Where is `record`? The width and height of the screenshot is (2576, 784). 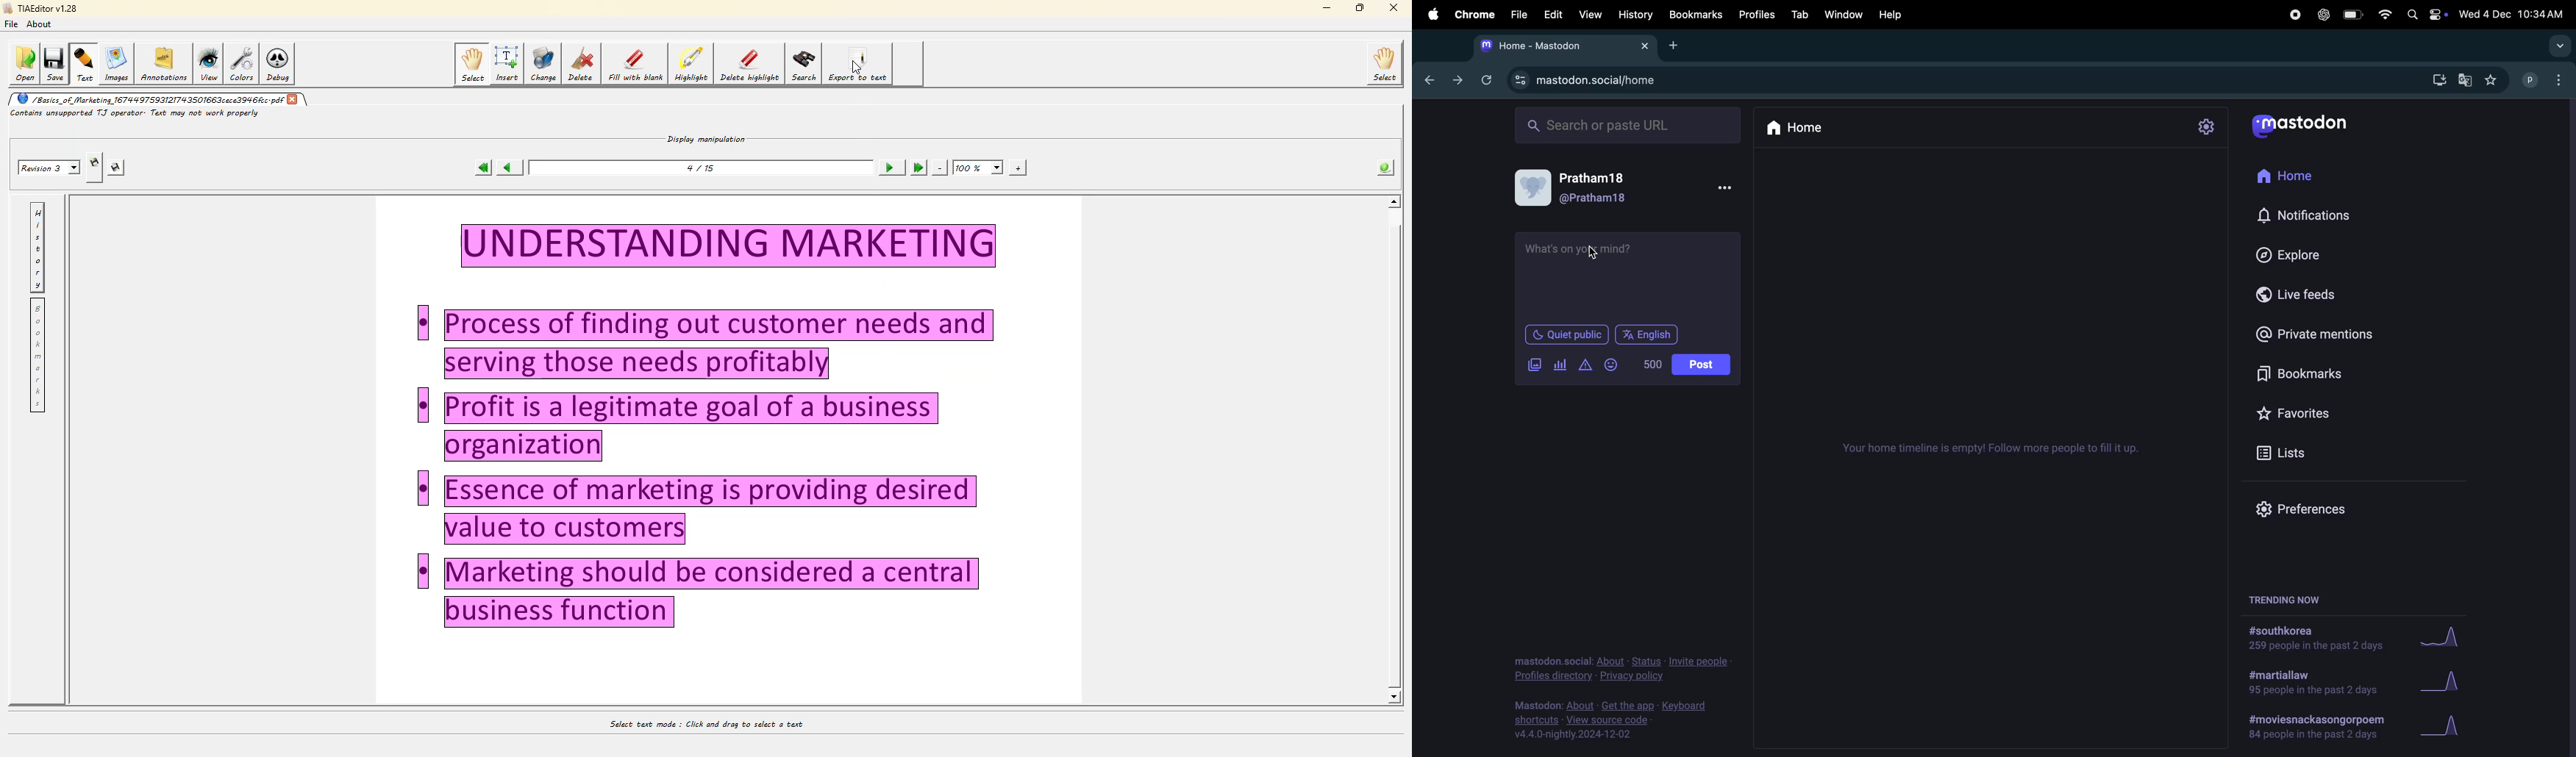
record is located at coordinates (2291, 15).